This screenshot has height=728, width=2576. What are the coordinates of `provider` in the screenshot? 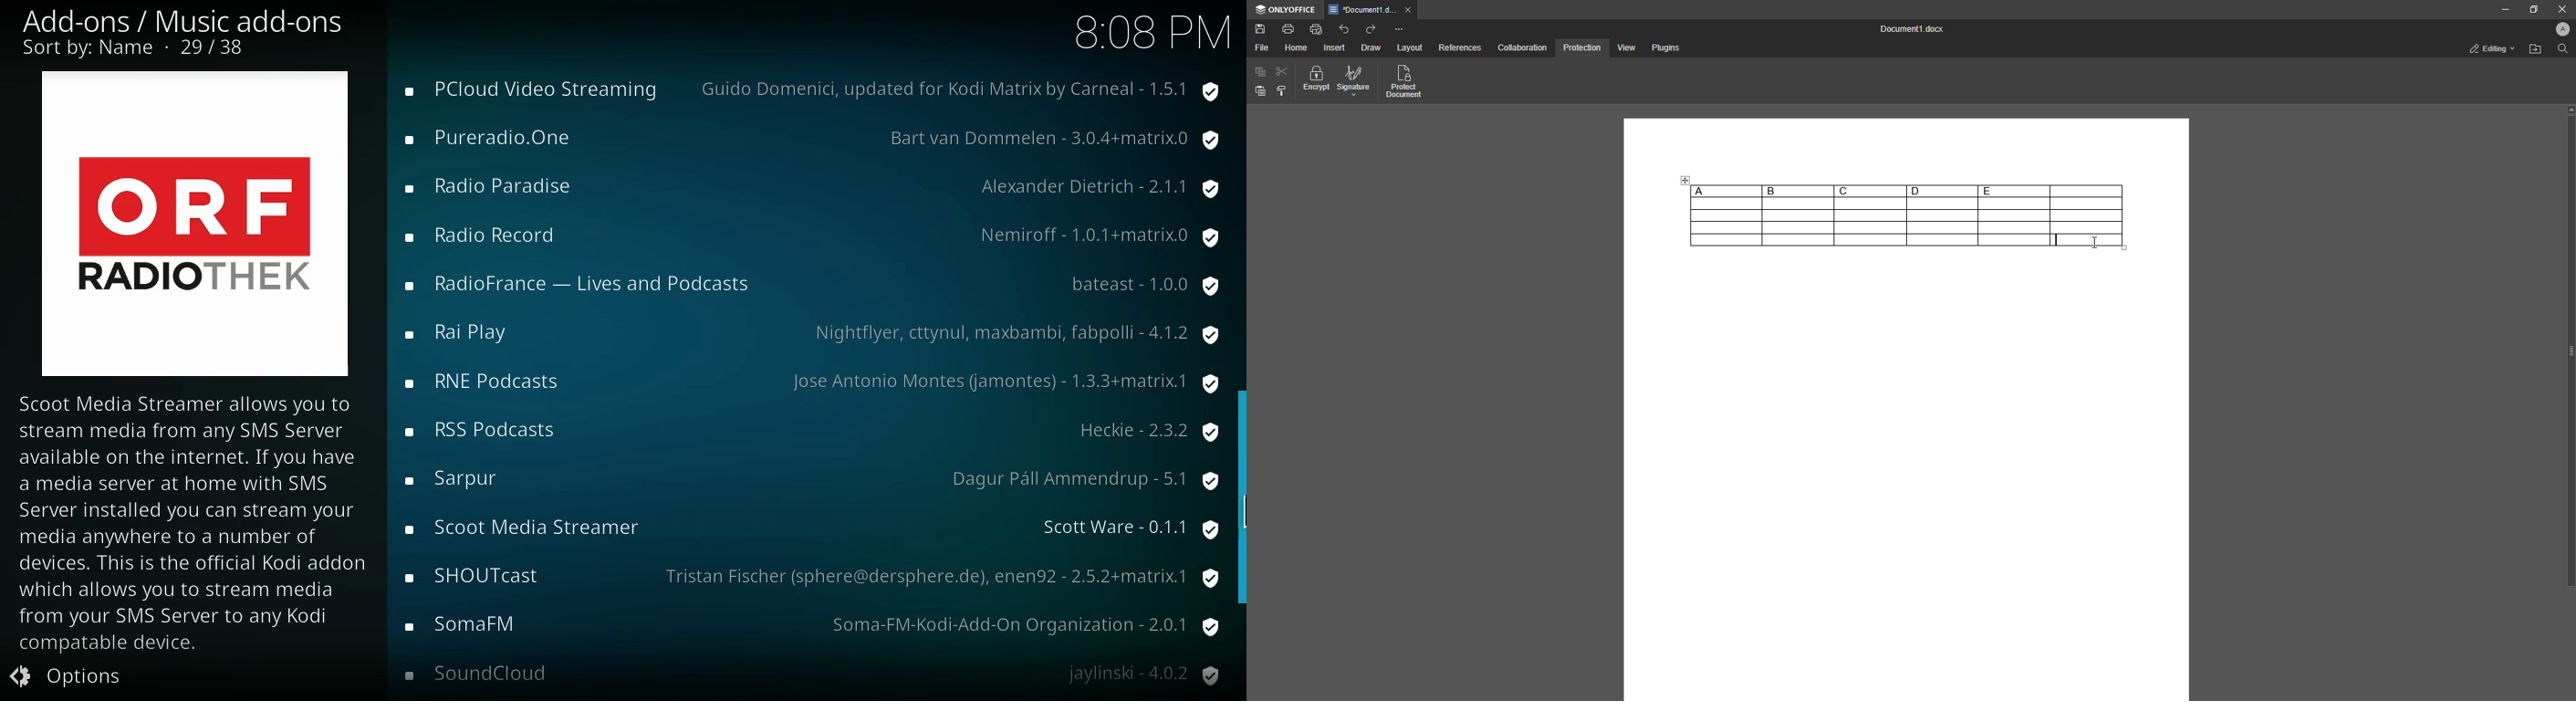 It's located at (1049, 141).